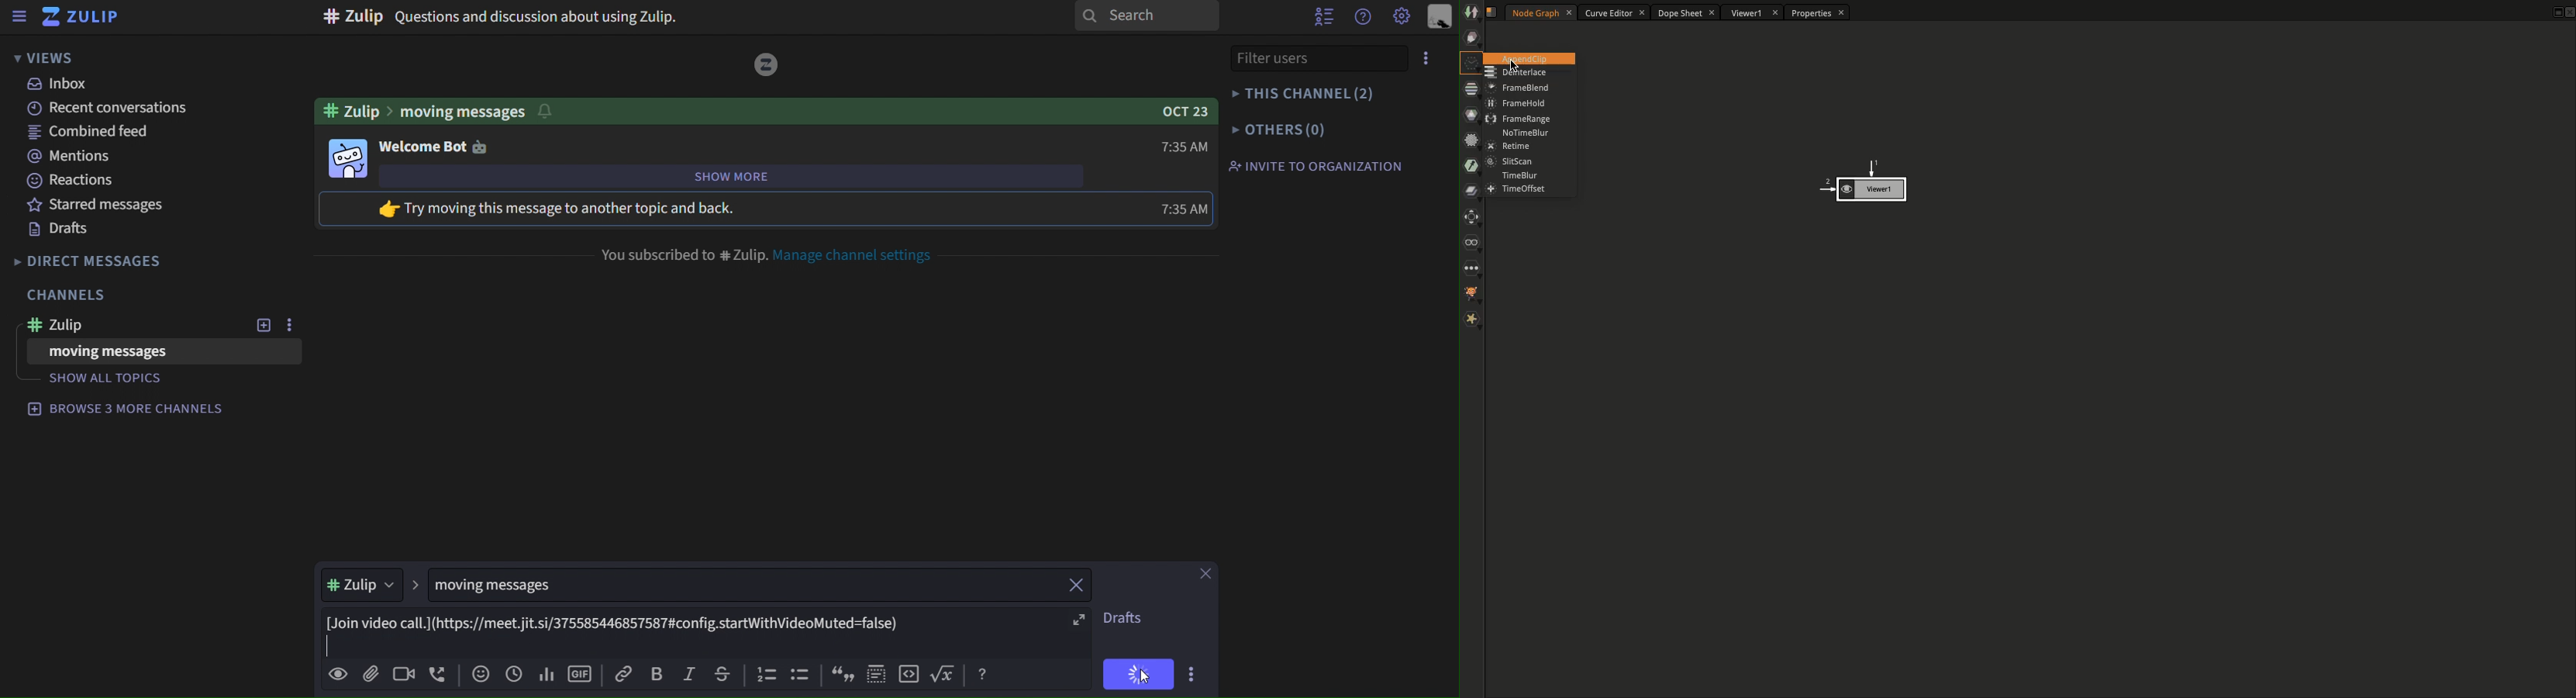 The image size is (2576, 700). Describe the element at coordinates (1133, 617) in the screenshot. I see `drafts` at that location.